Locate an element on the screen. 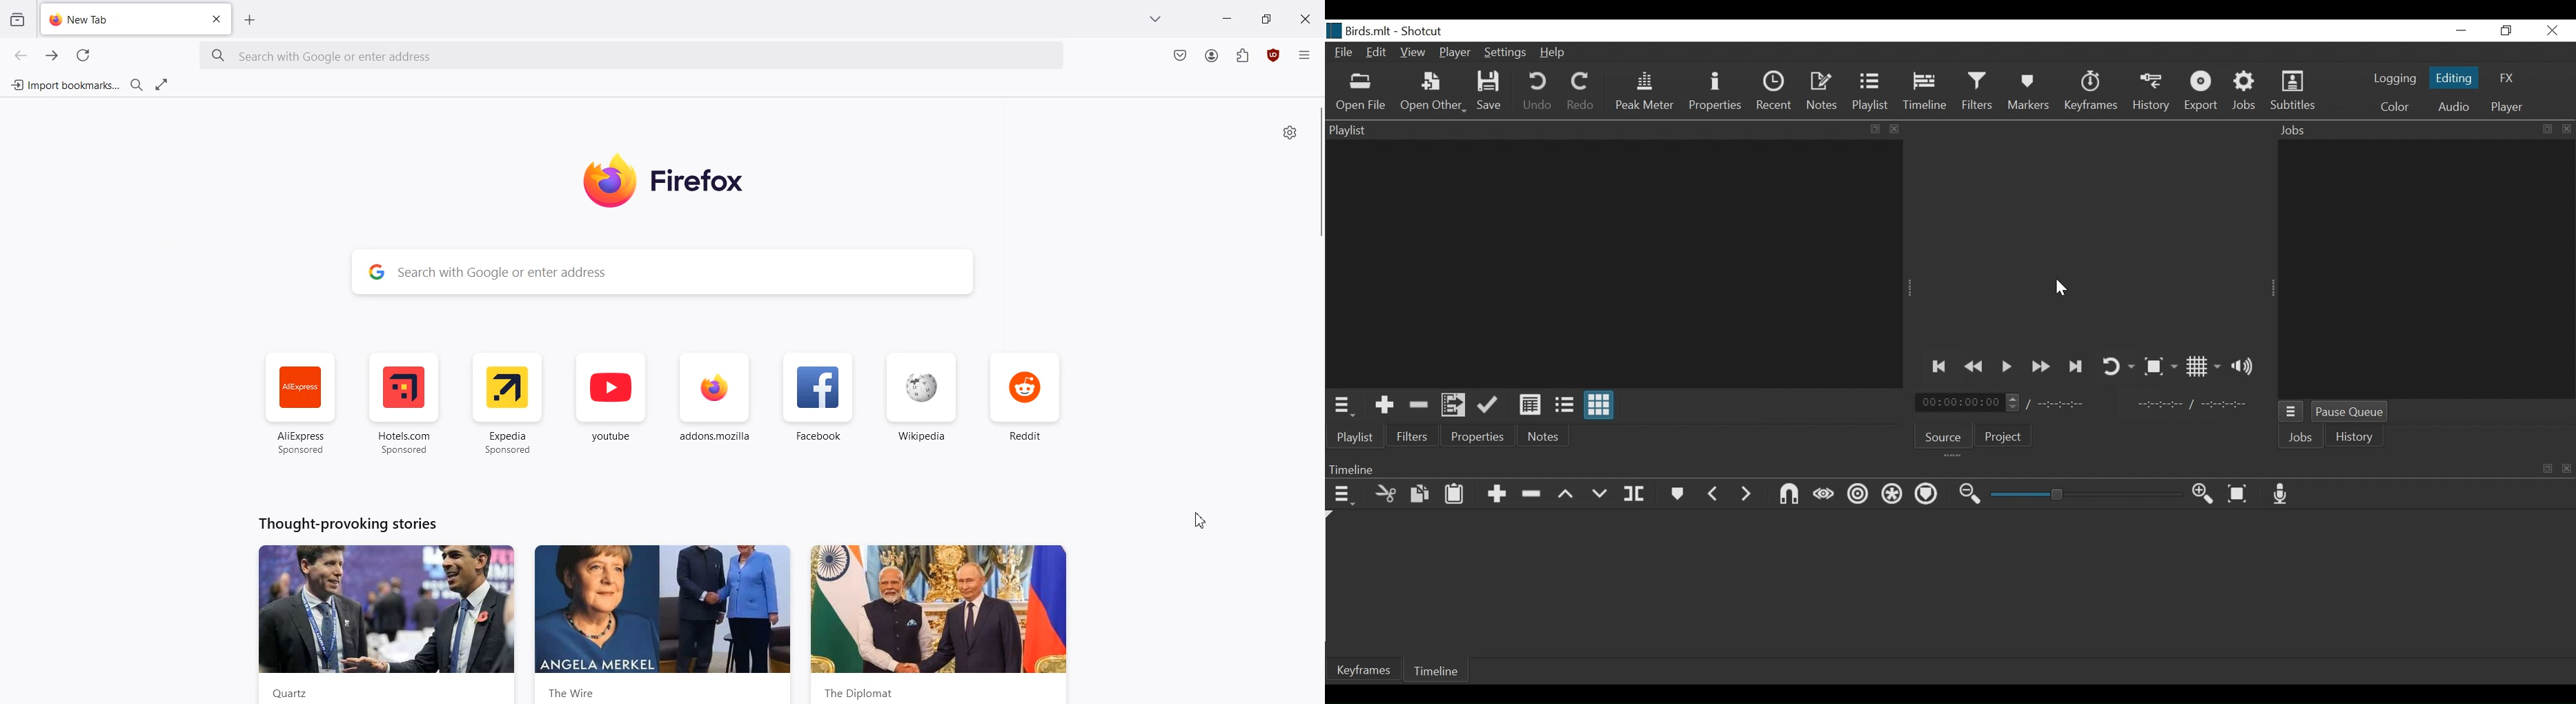  AliExpress Sponsored is located at coordinates (297, 404).